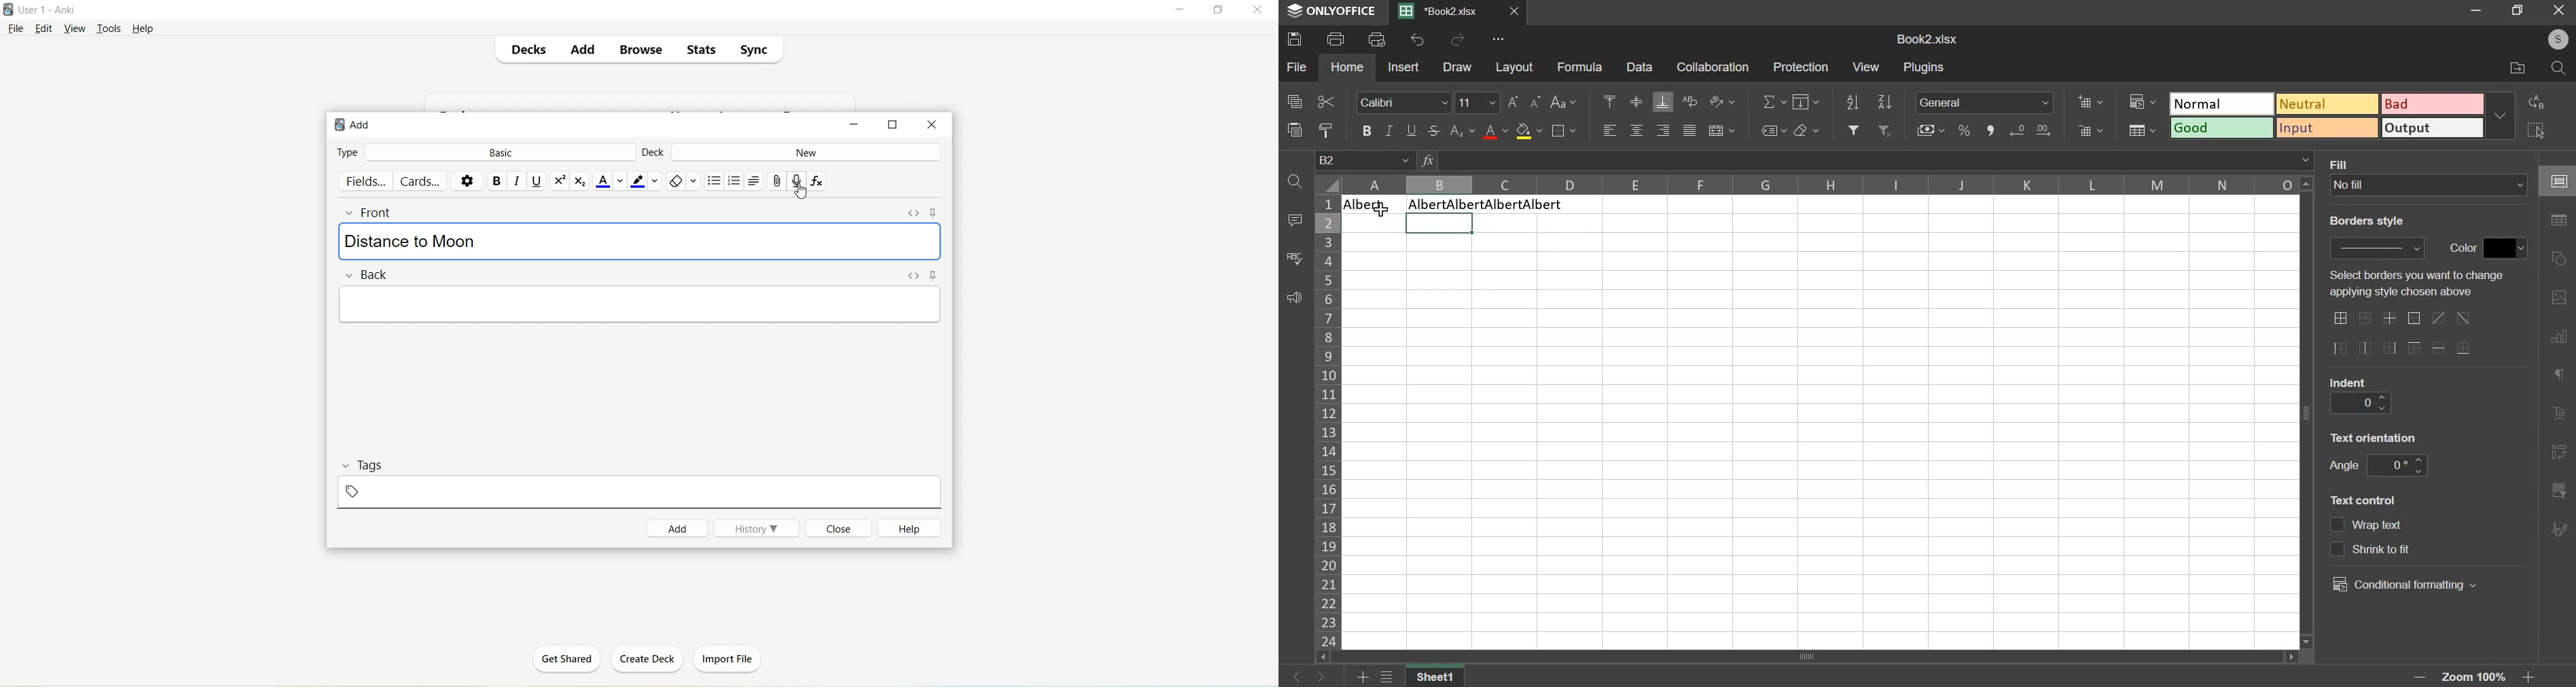 This screenshot has height=700, width=2576. What do you see at coordinates (2344, 115) in the screenshot?
I see `type` at bounding box center [2344, 115].